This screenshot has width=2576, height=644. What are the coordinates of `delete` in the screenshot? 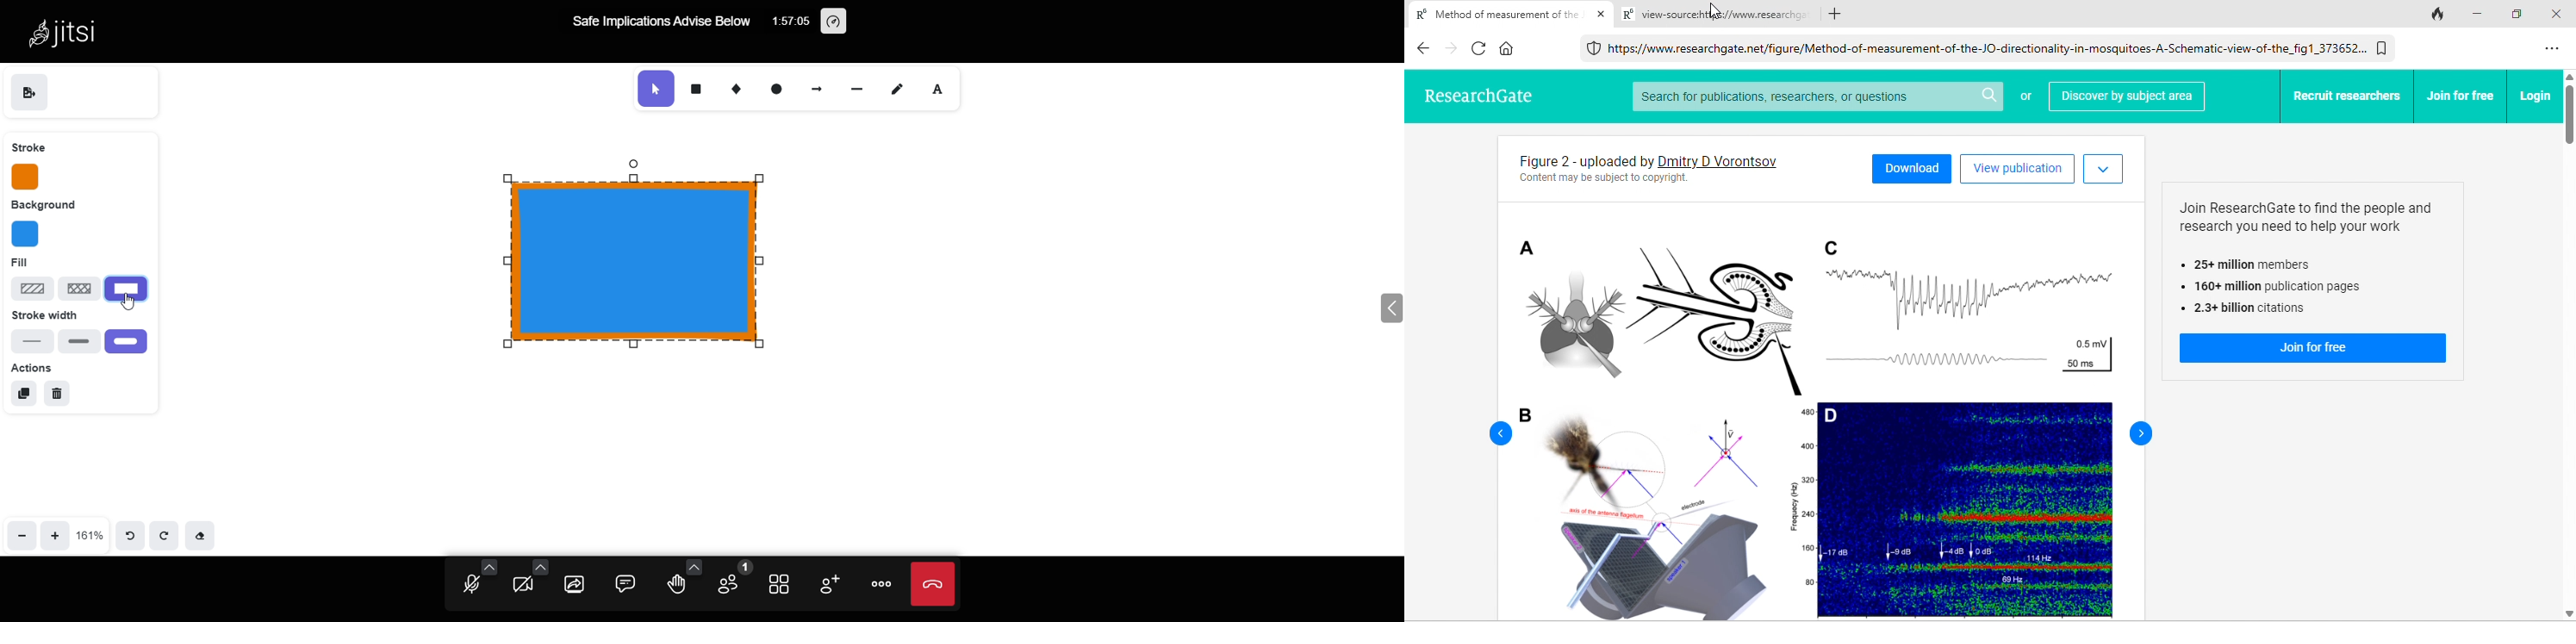 It's located at (64, 394).